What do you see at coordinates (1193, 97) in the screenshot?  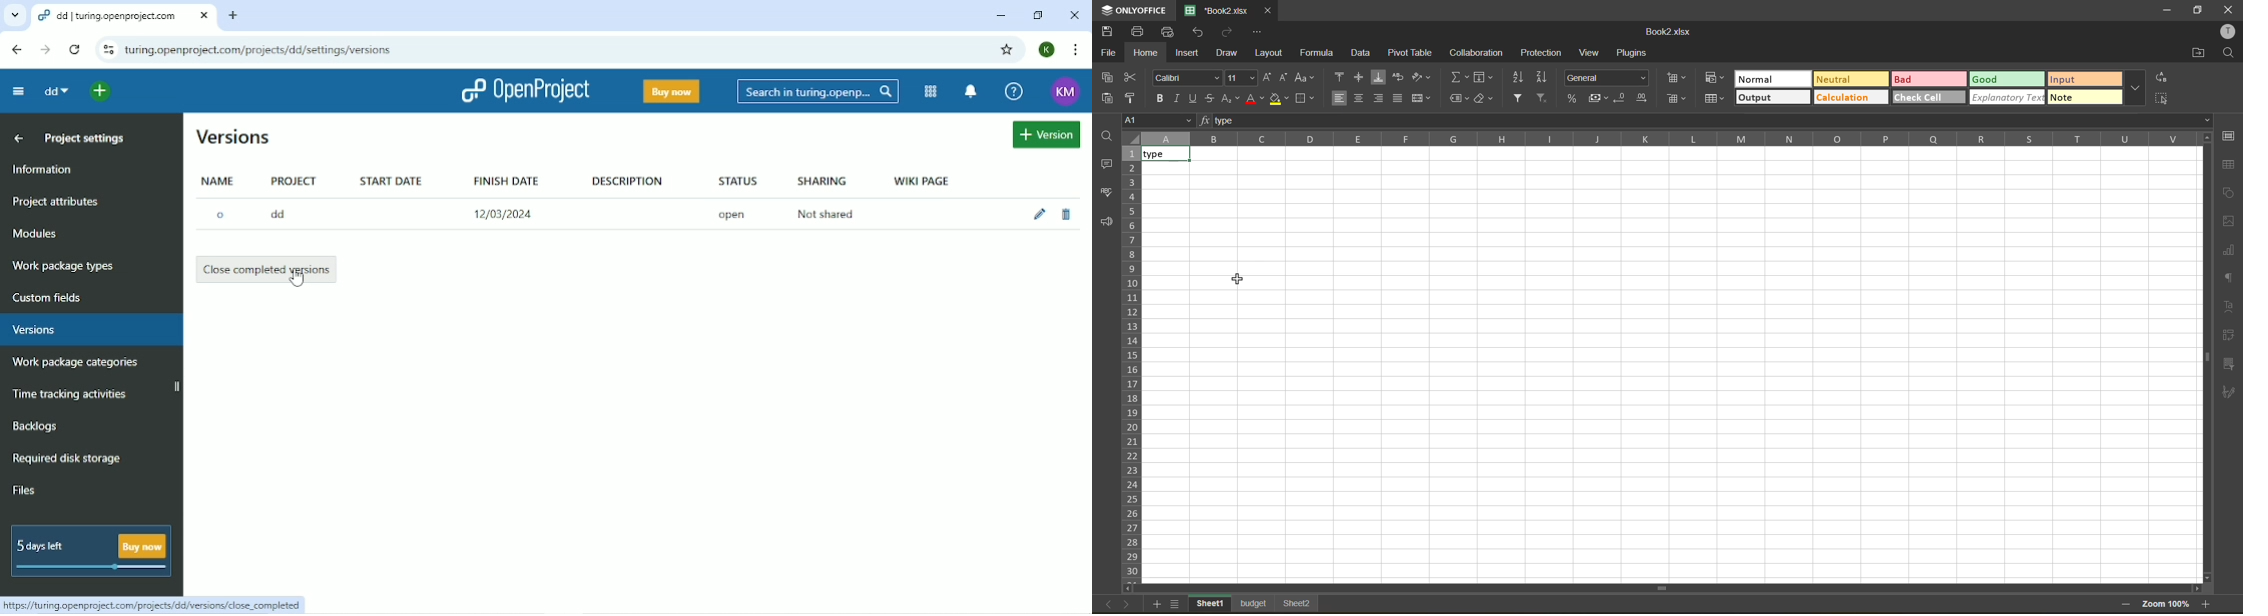 I see `underline` at bounding box center [1193, 97].